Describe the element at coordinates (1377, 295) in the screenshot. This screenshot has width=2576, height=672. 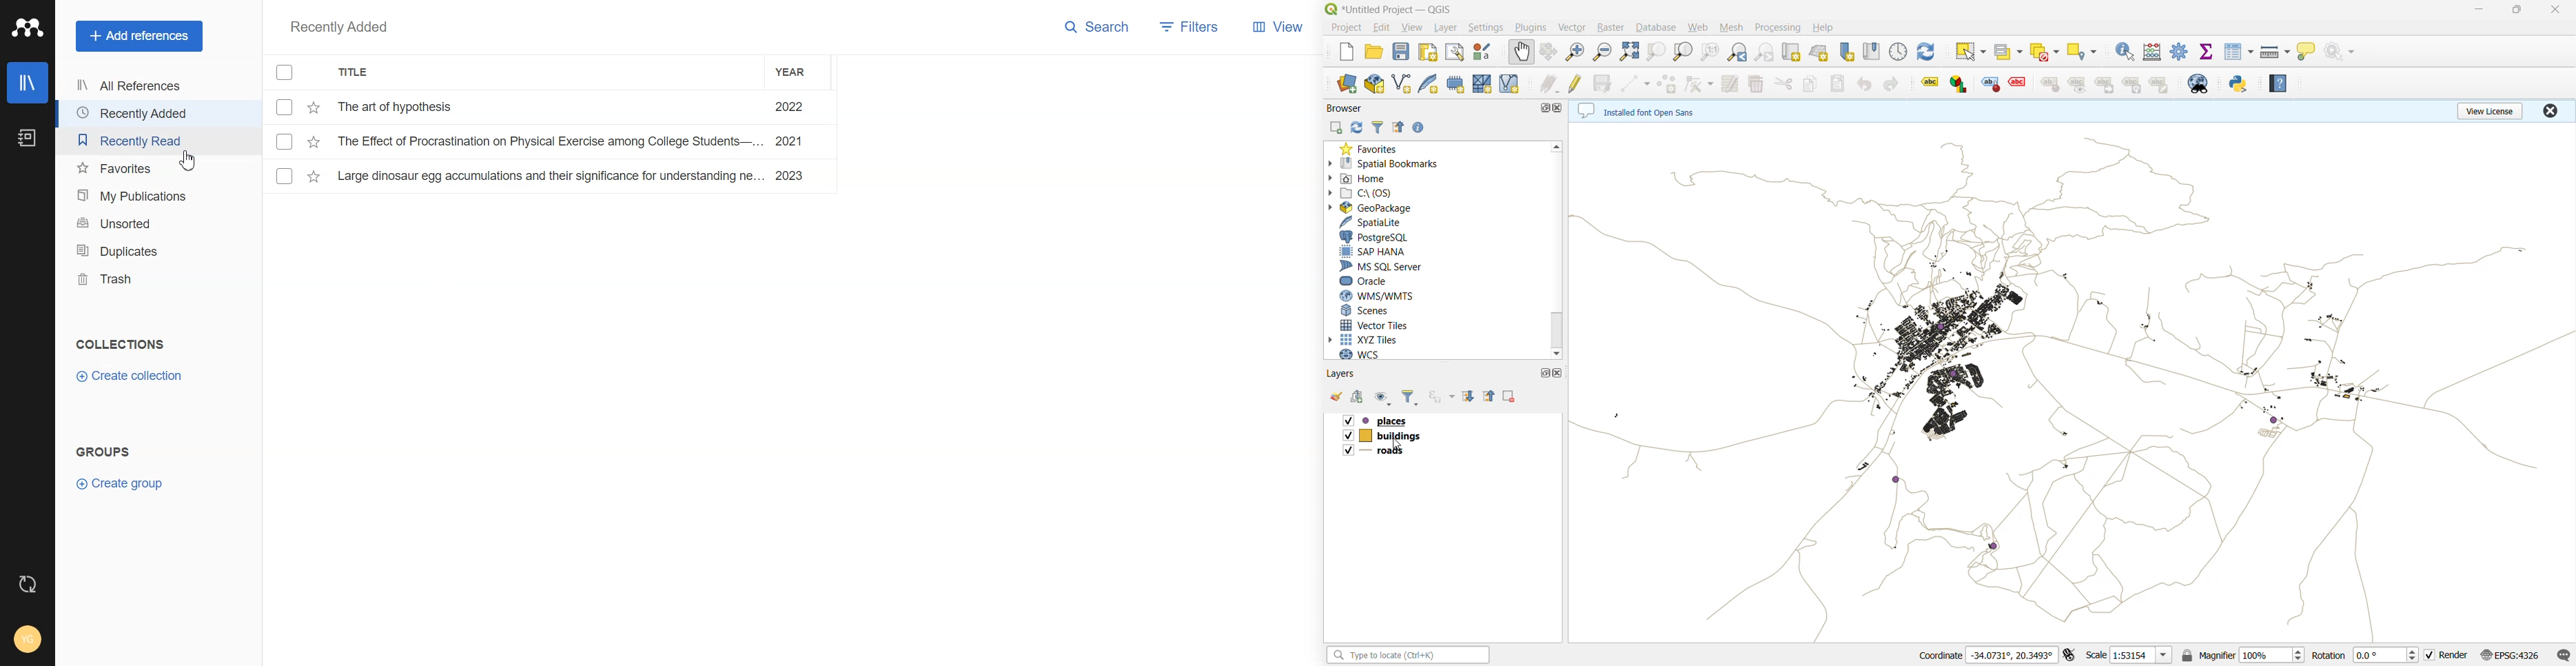
I see `wms/wmts` at that location.